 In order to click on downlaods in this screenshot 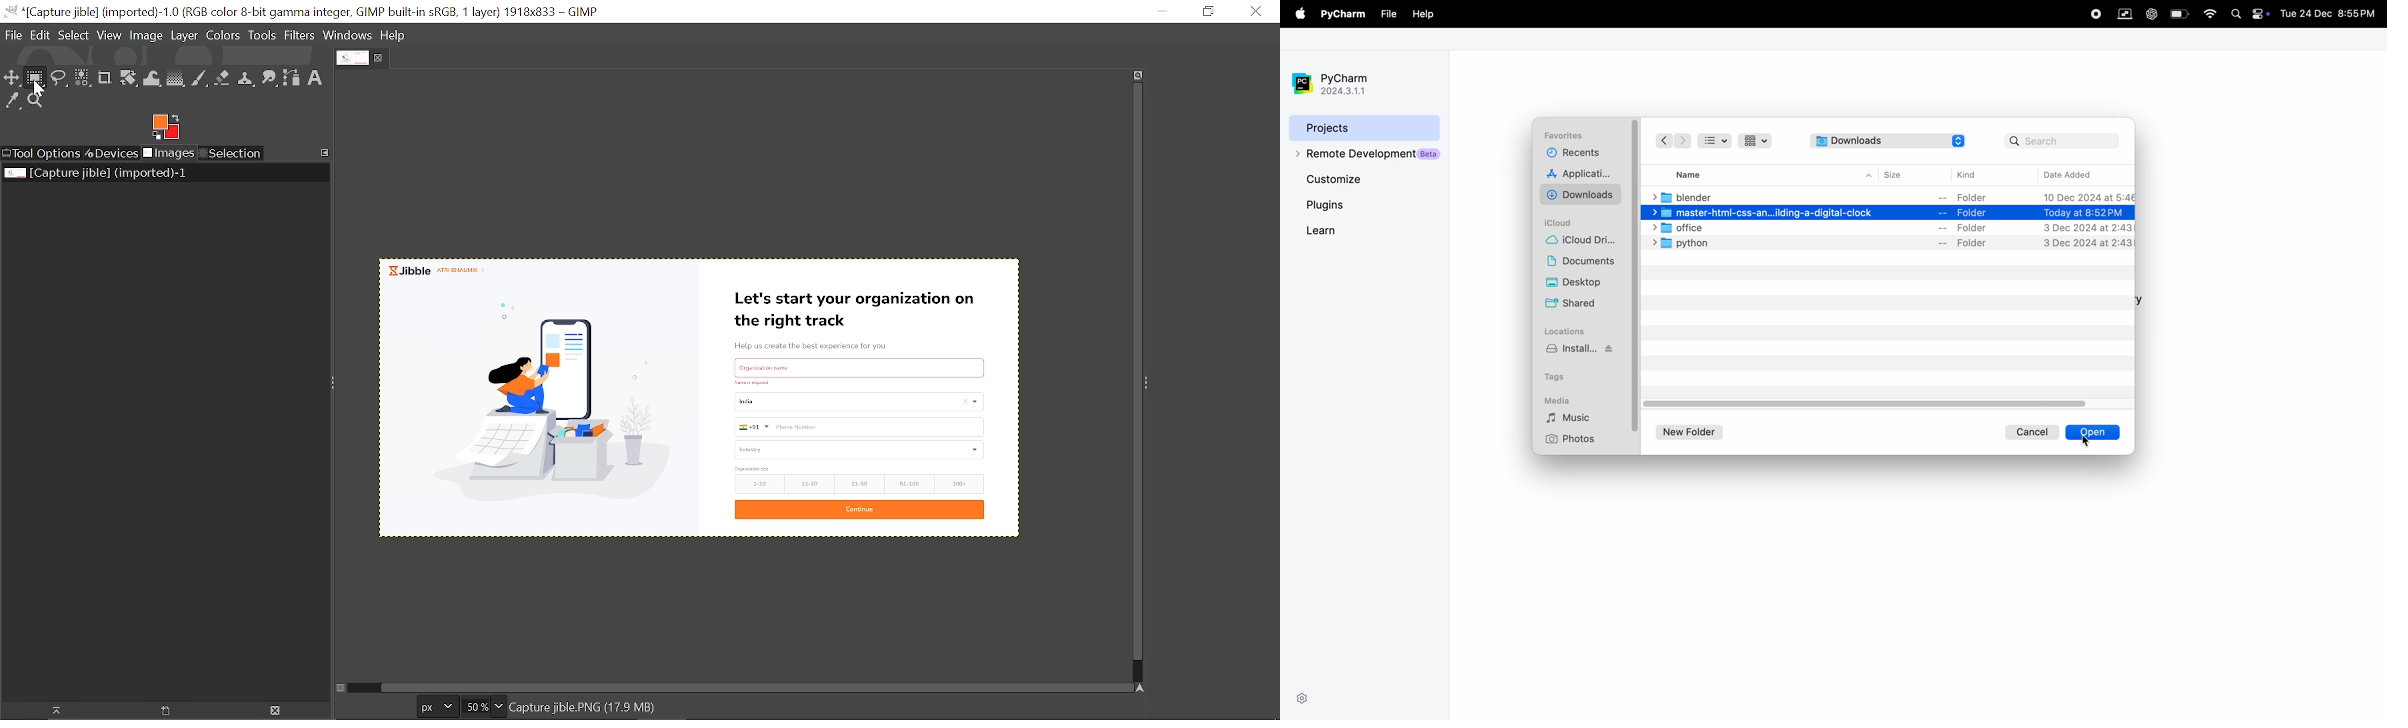, I will do `click(1583, 194)`.